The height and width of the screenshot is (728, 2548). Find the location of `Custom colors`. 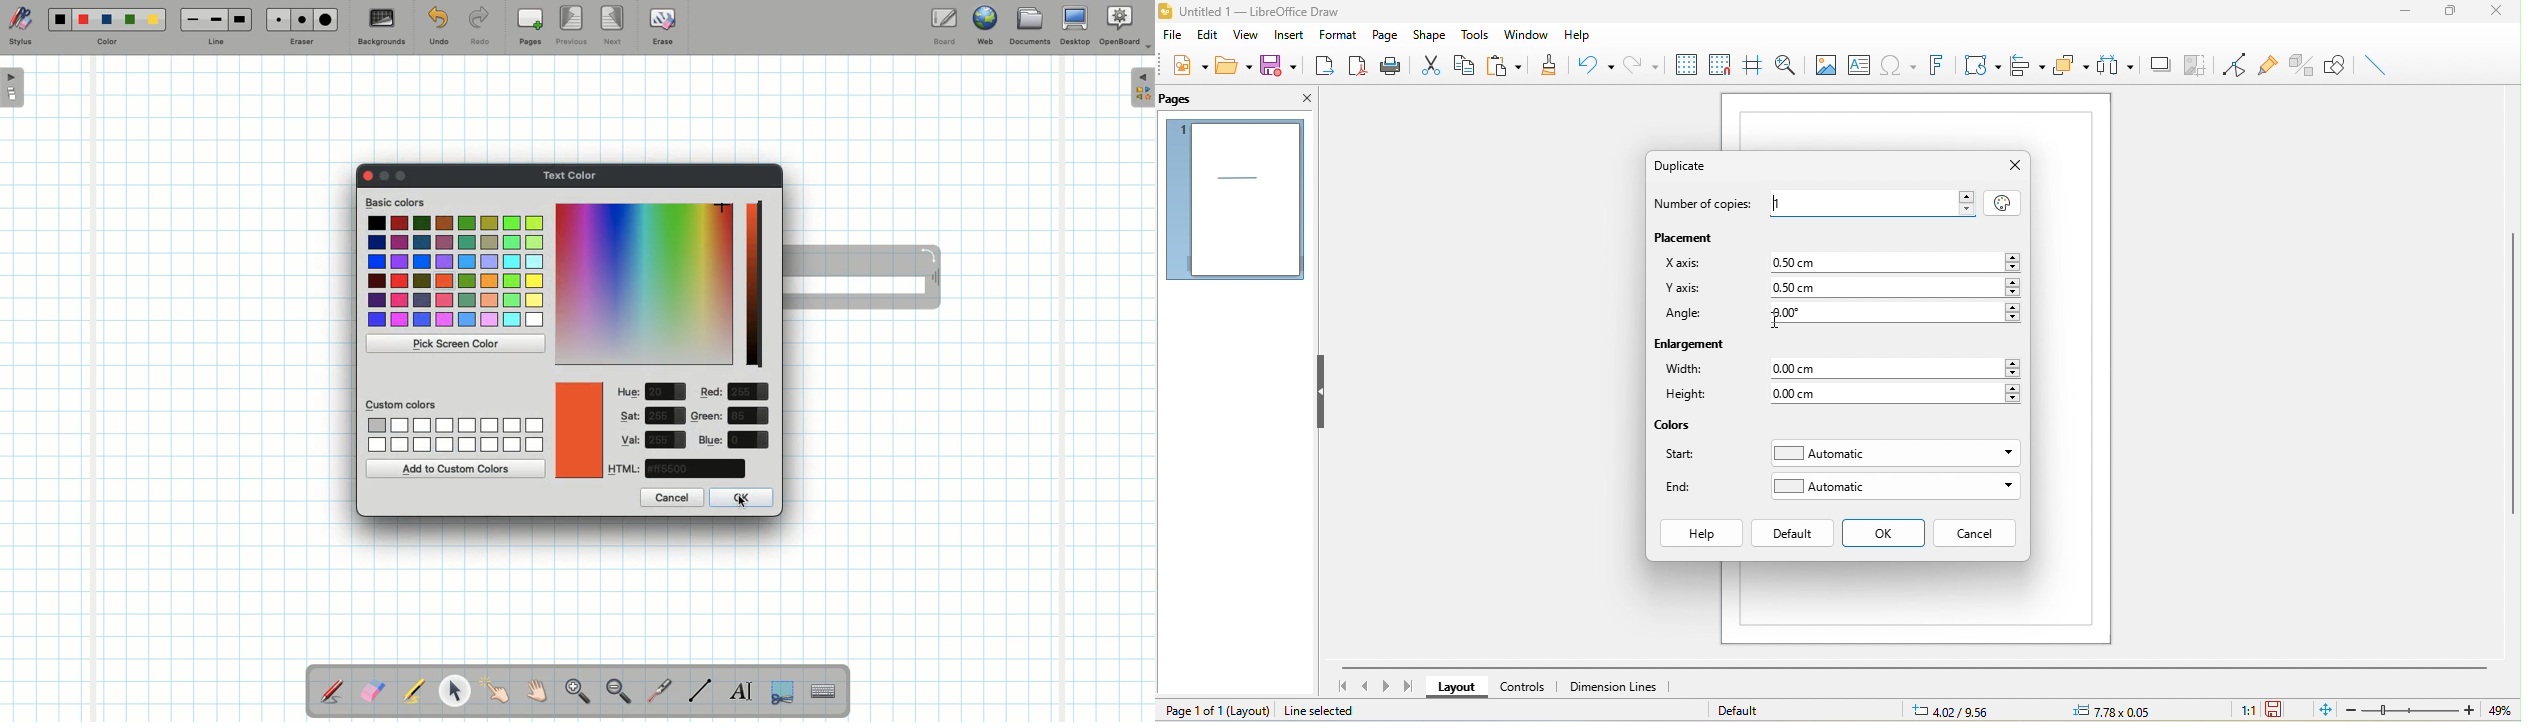

Custom colors is located at coordinates (455, 435).